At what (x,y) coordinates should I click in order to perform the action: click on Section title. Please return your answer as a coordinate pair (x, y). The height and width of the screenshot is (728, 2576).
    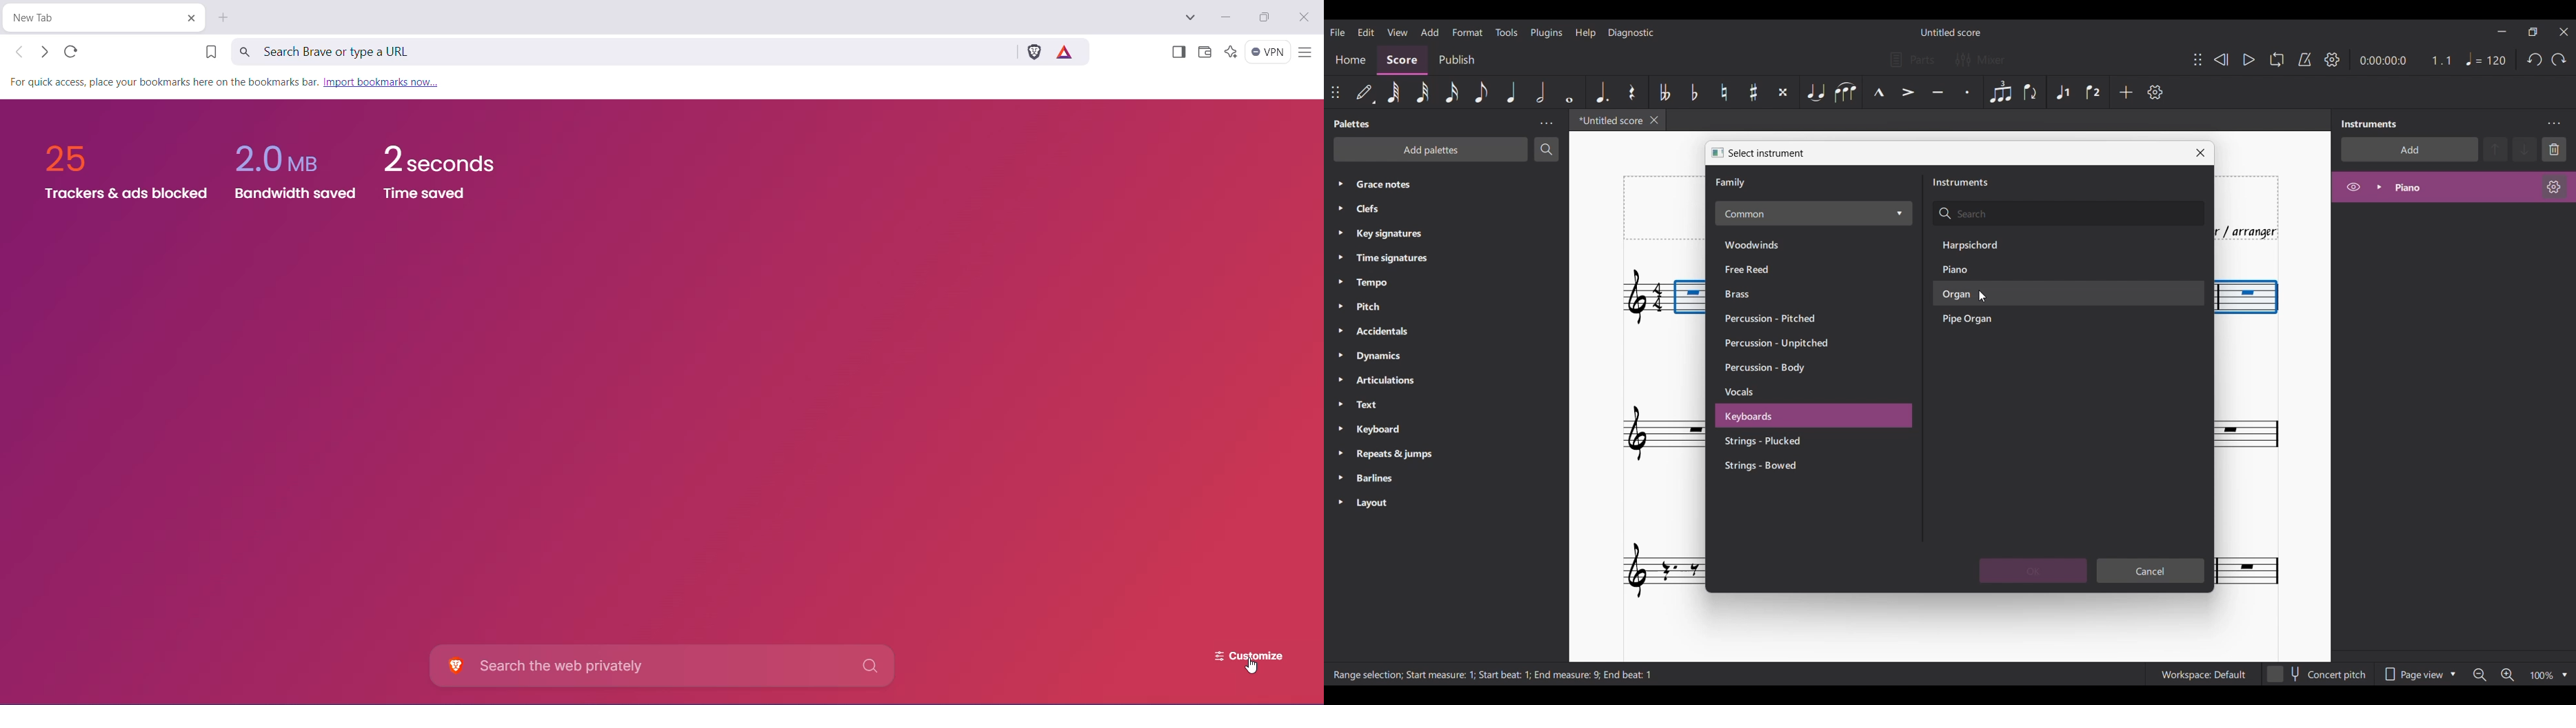
    Looking at the image, I should click on (1961, 182).